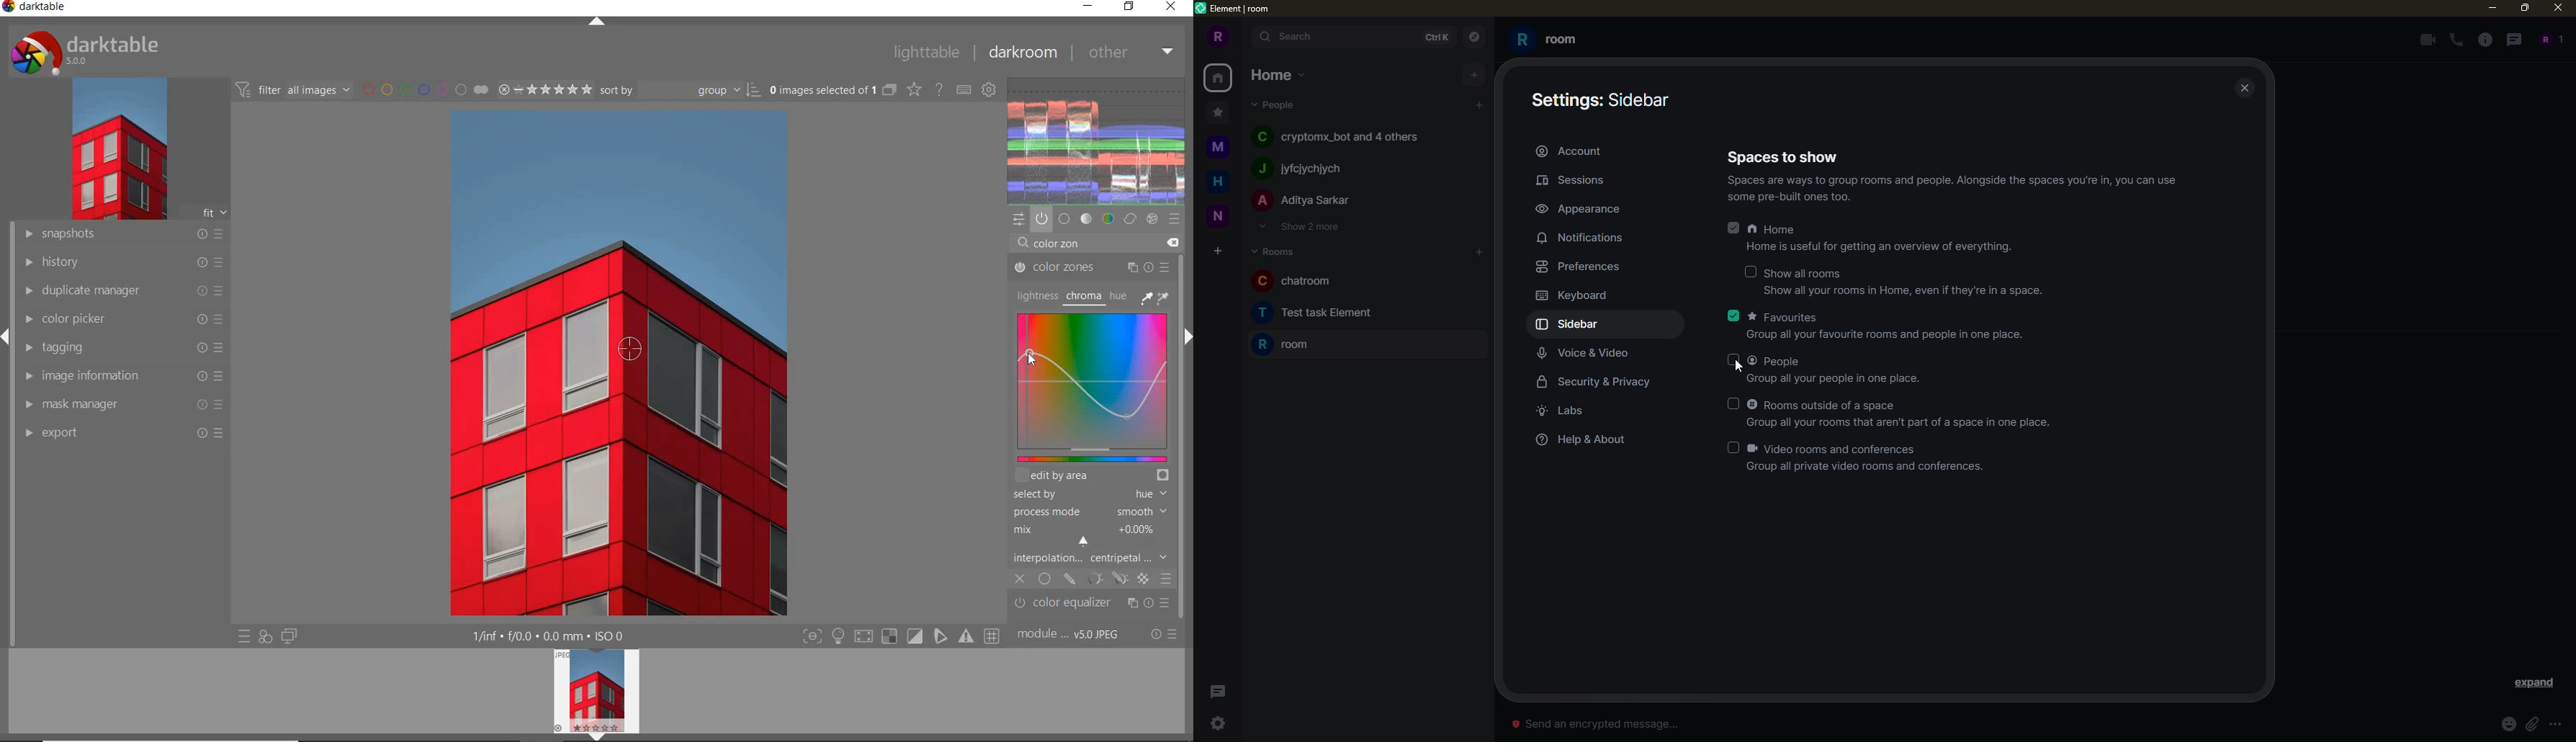 The image size is (2576, 756). I want to click on threads, so click(1216, 689).